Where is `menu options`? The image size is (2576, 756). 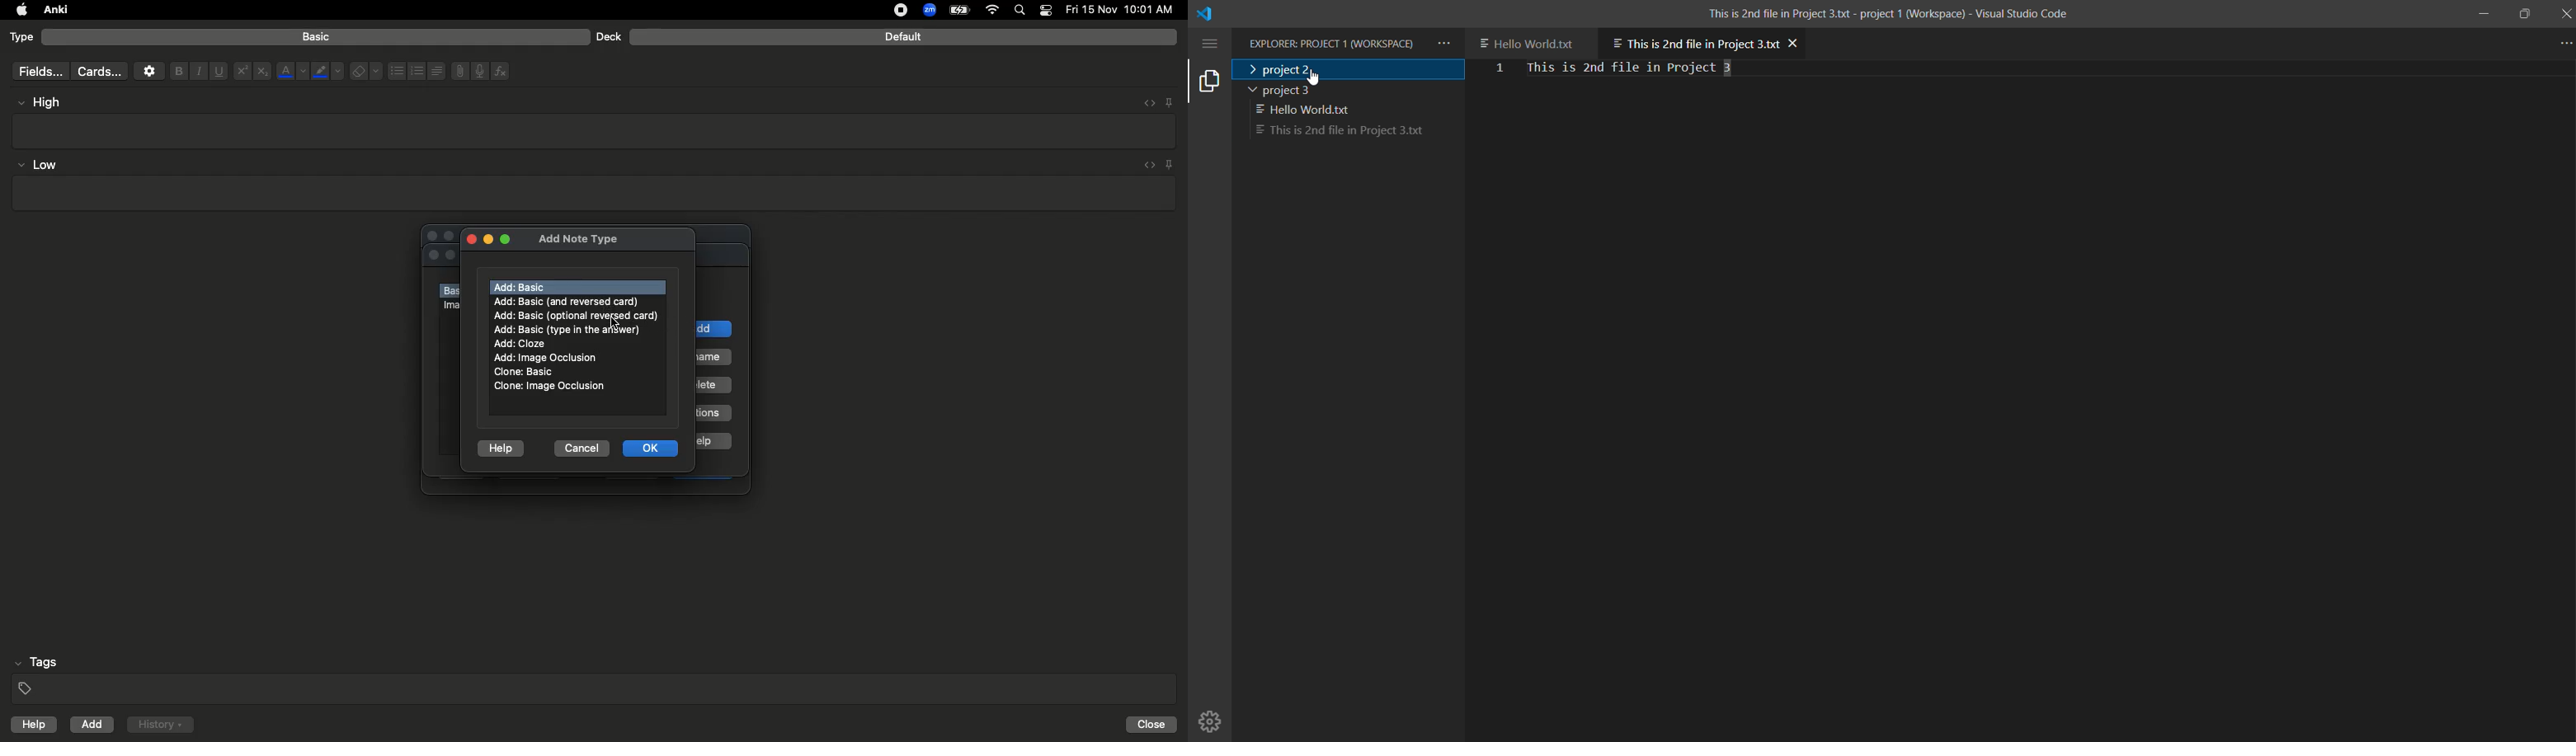 menu options is located at coordinates (1212, 43).